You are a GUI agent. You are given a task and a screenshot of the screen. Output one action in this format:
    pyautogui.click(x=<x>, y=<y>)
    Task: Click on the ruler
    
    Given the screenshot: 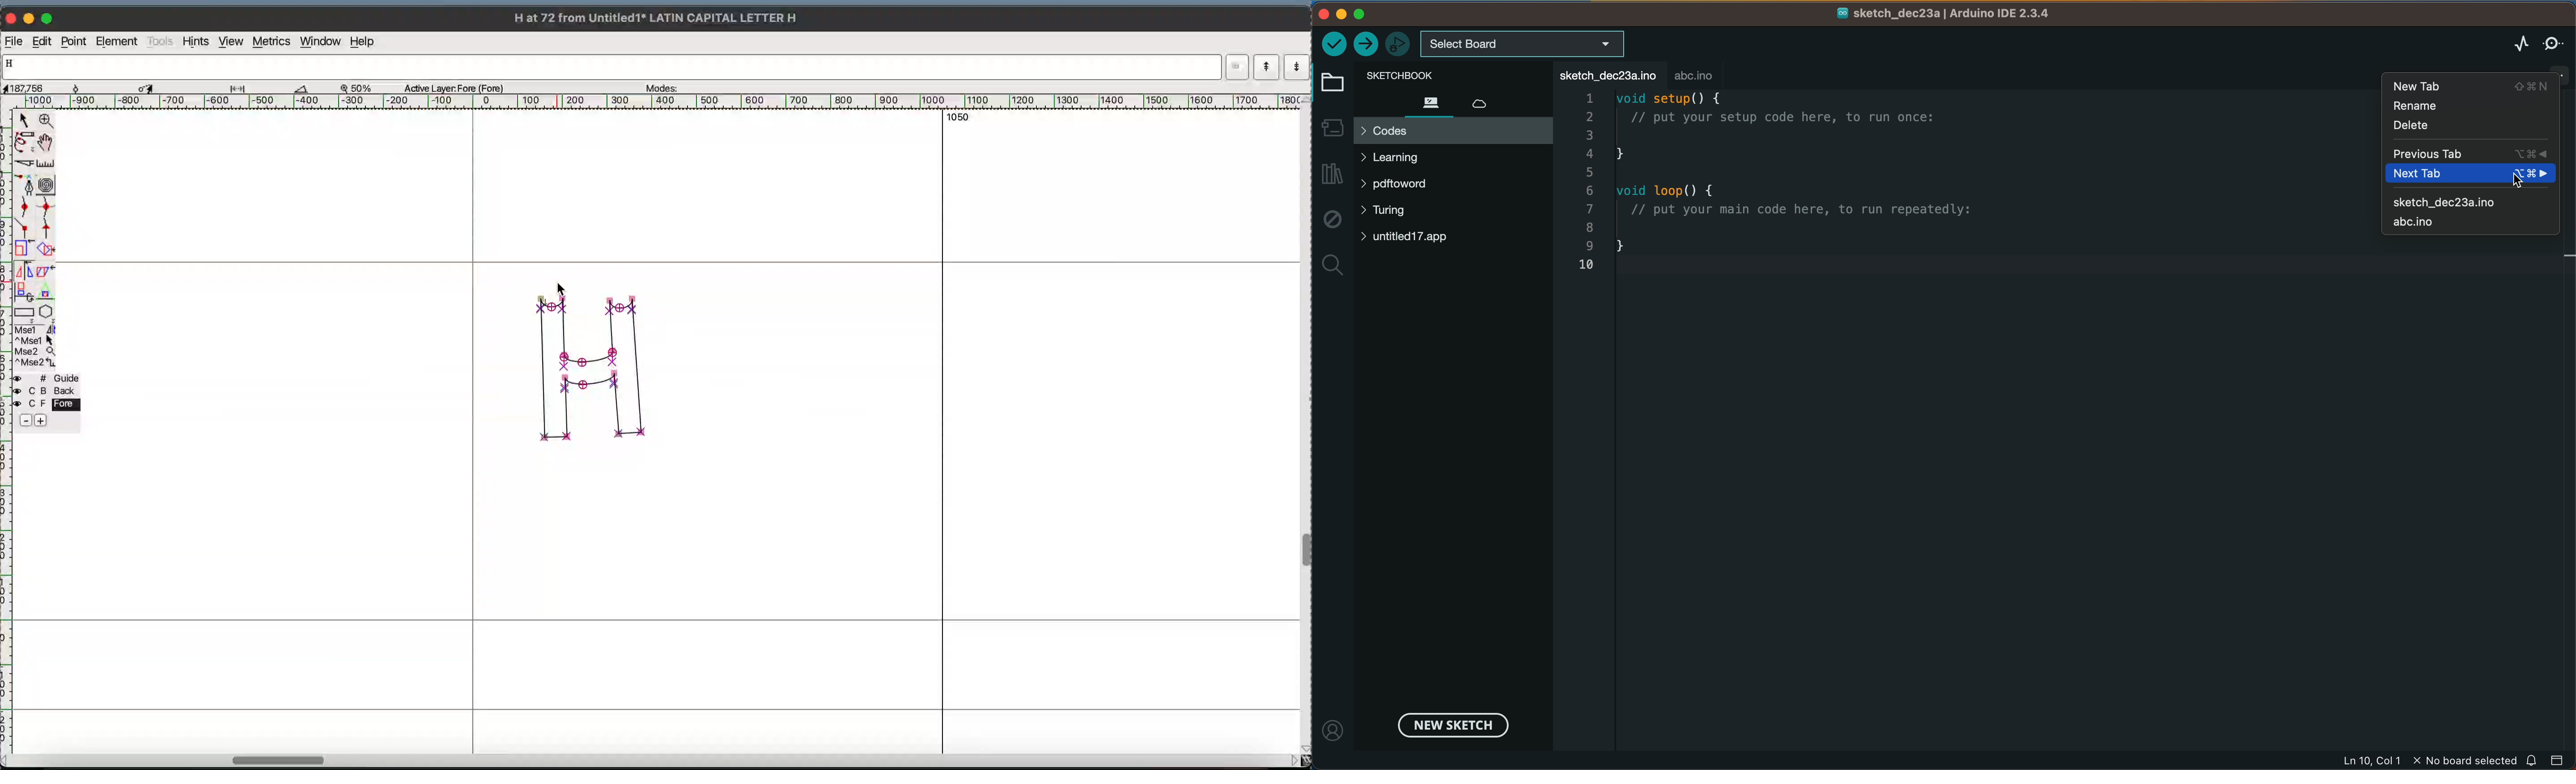 What is the action you would take?
    pyautogui.click(x=45, y=163)
    